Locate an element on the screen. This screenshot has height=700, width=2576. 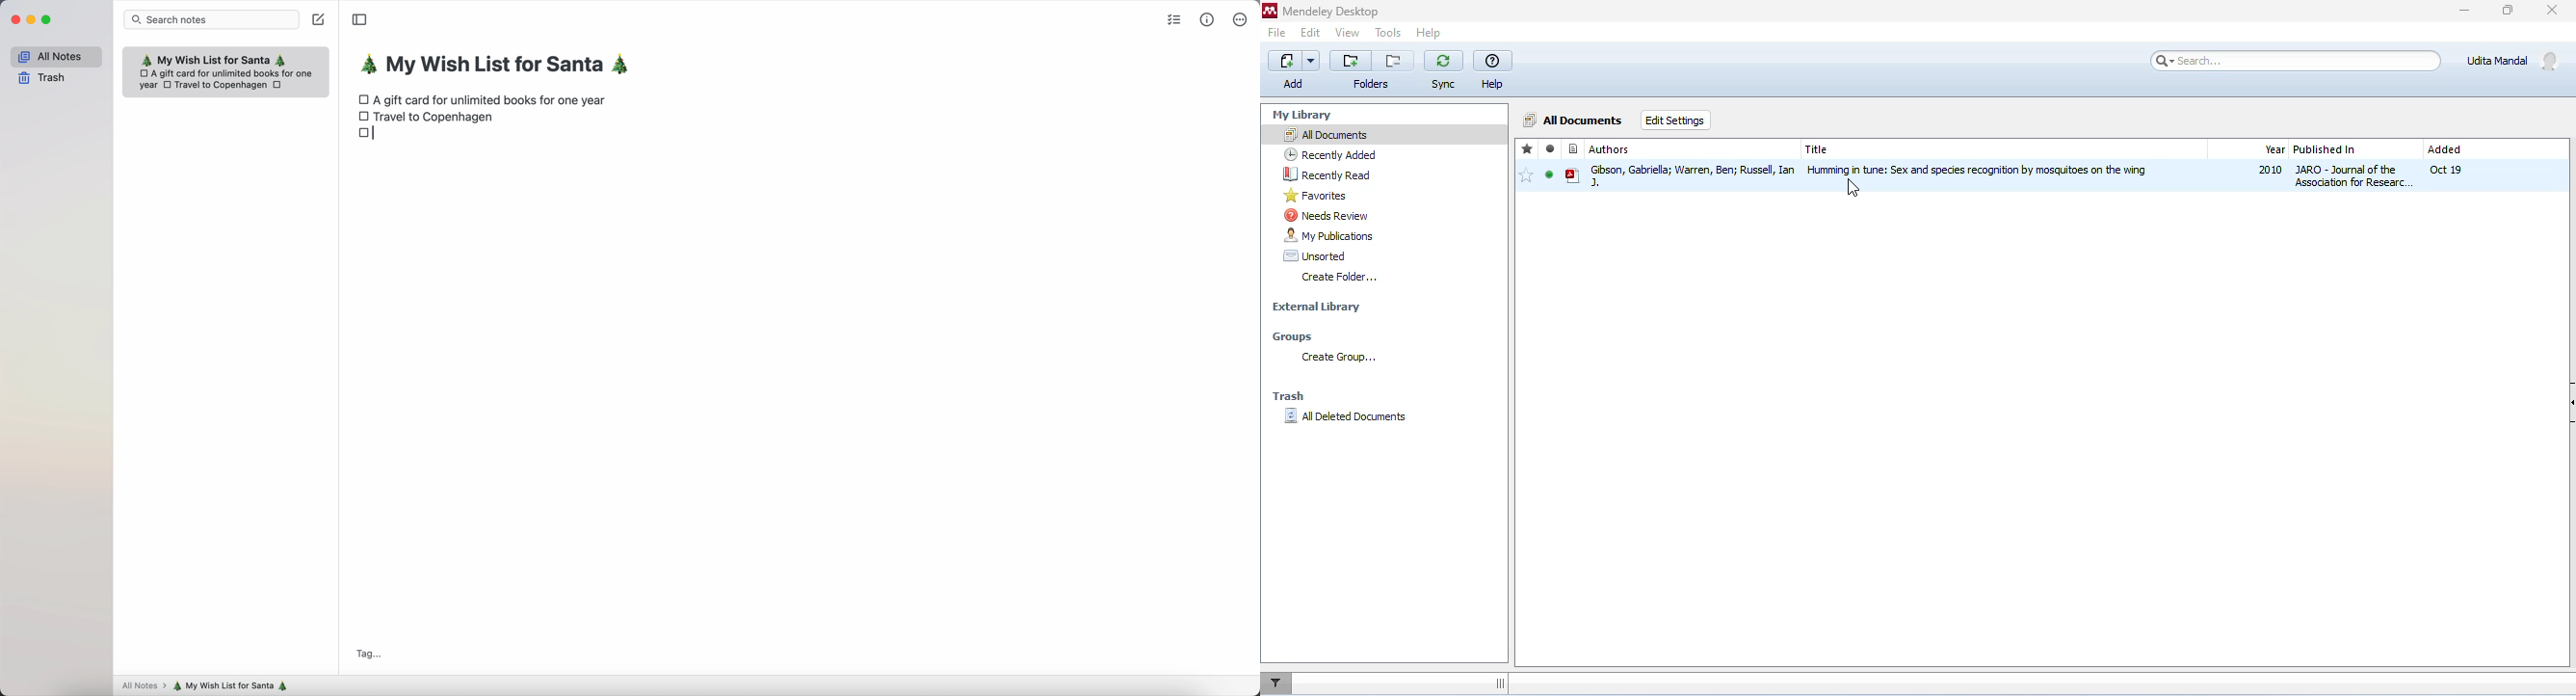
recently read is located at coordinates (1330, 176).